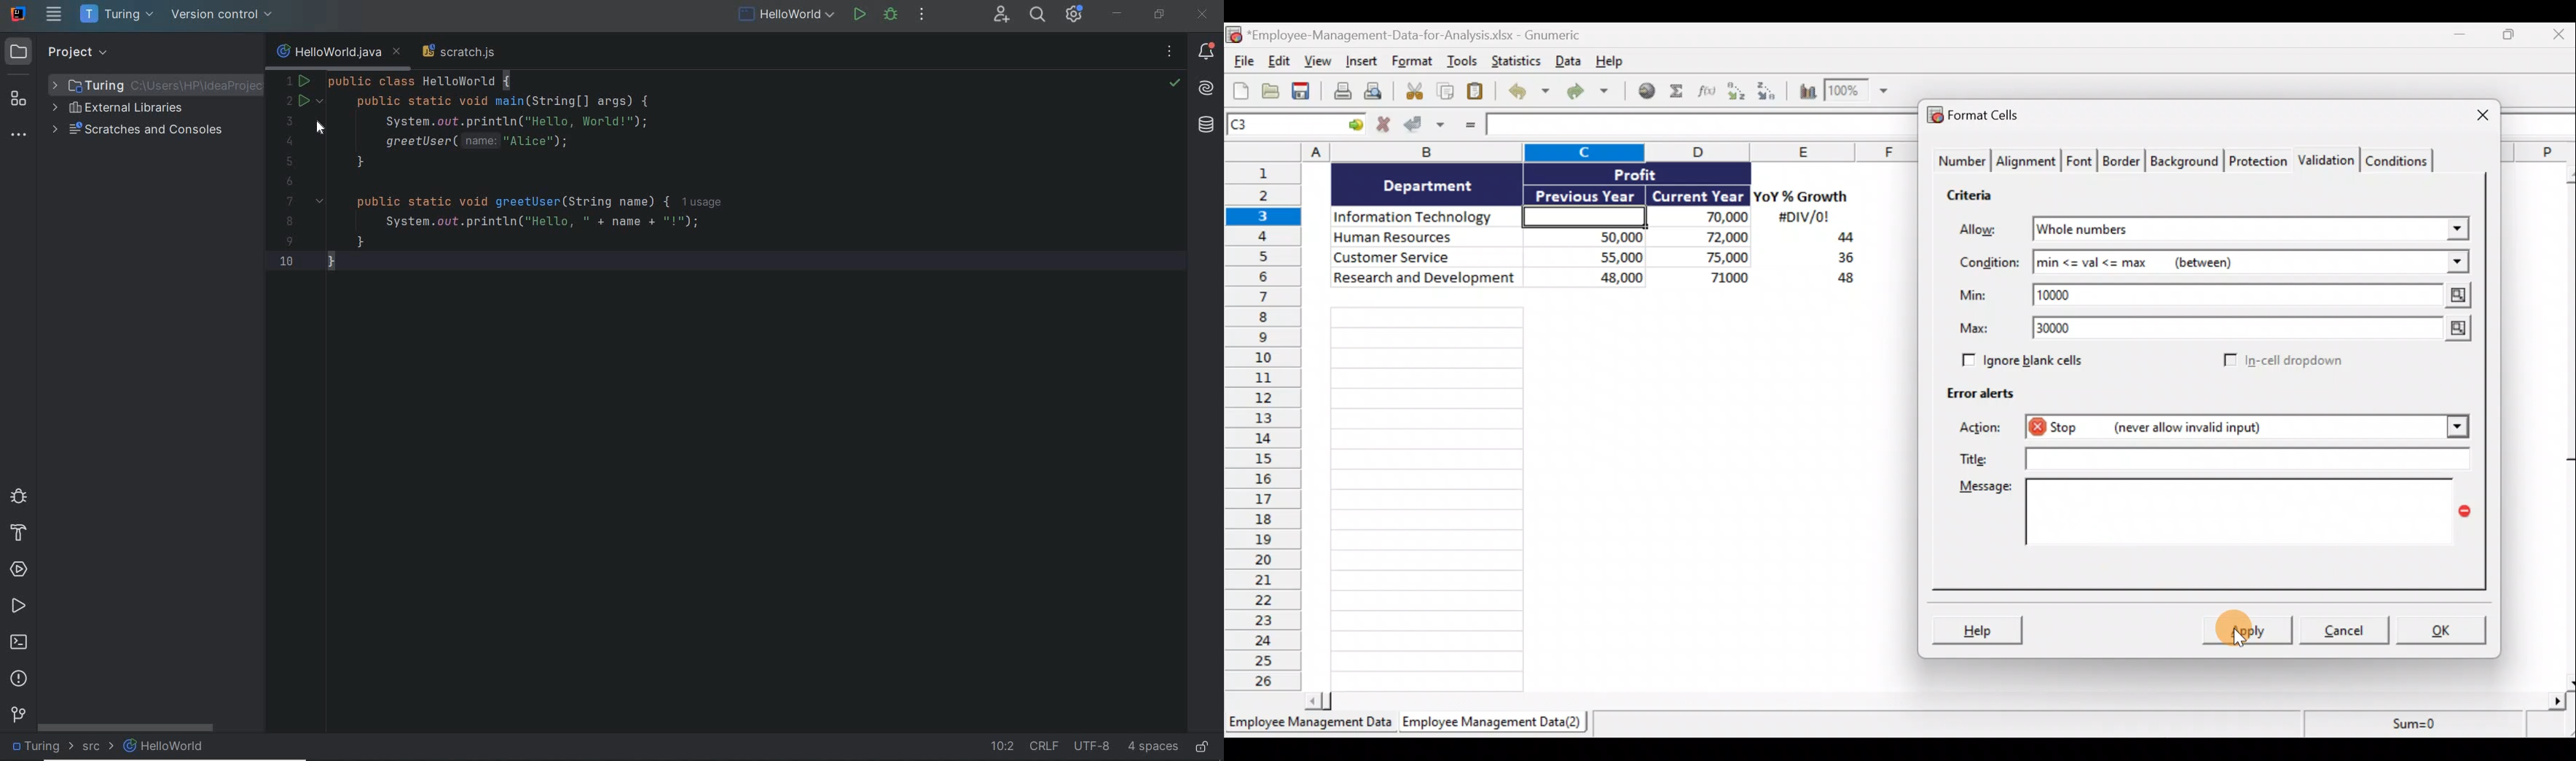 Image resolution: width=2576 pixels, height=784 pixels. What do you see at coordinates (1271, 92) in the screenshot?
I see `Open a file` at bounding box center [1271, 92].